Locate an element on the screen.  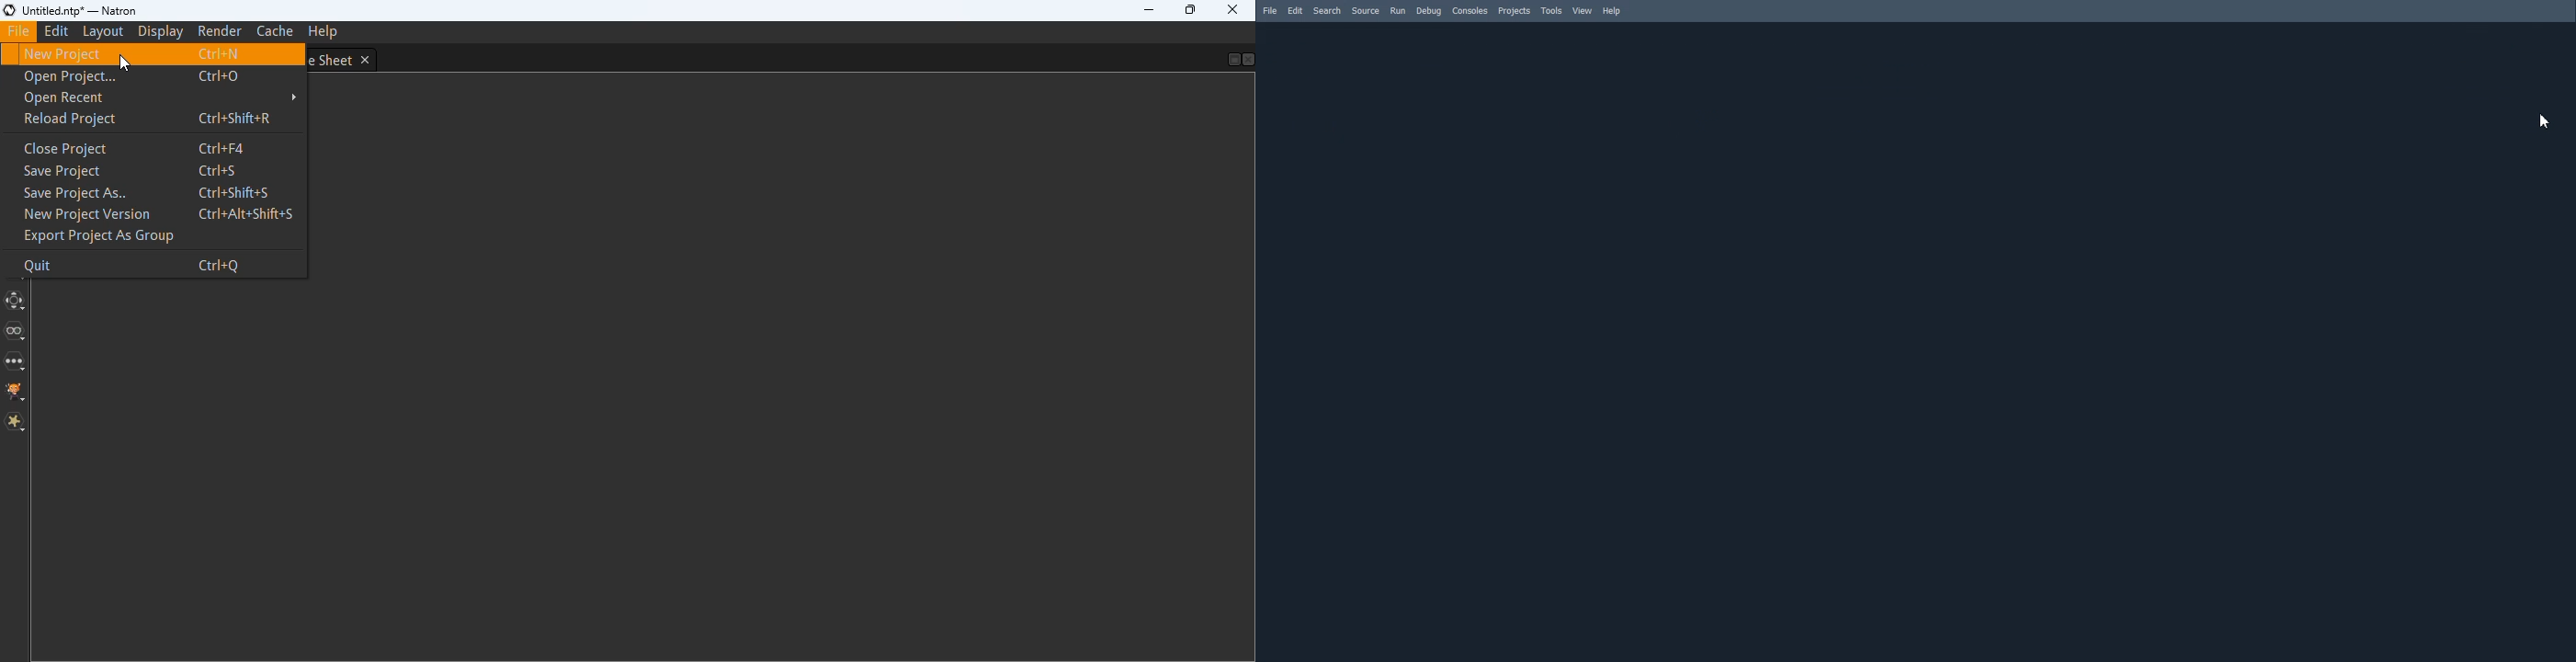
close is located at coordinates (1232, 9).